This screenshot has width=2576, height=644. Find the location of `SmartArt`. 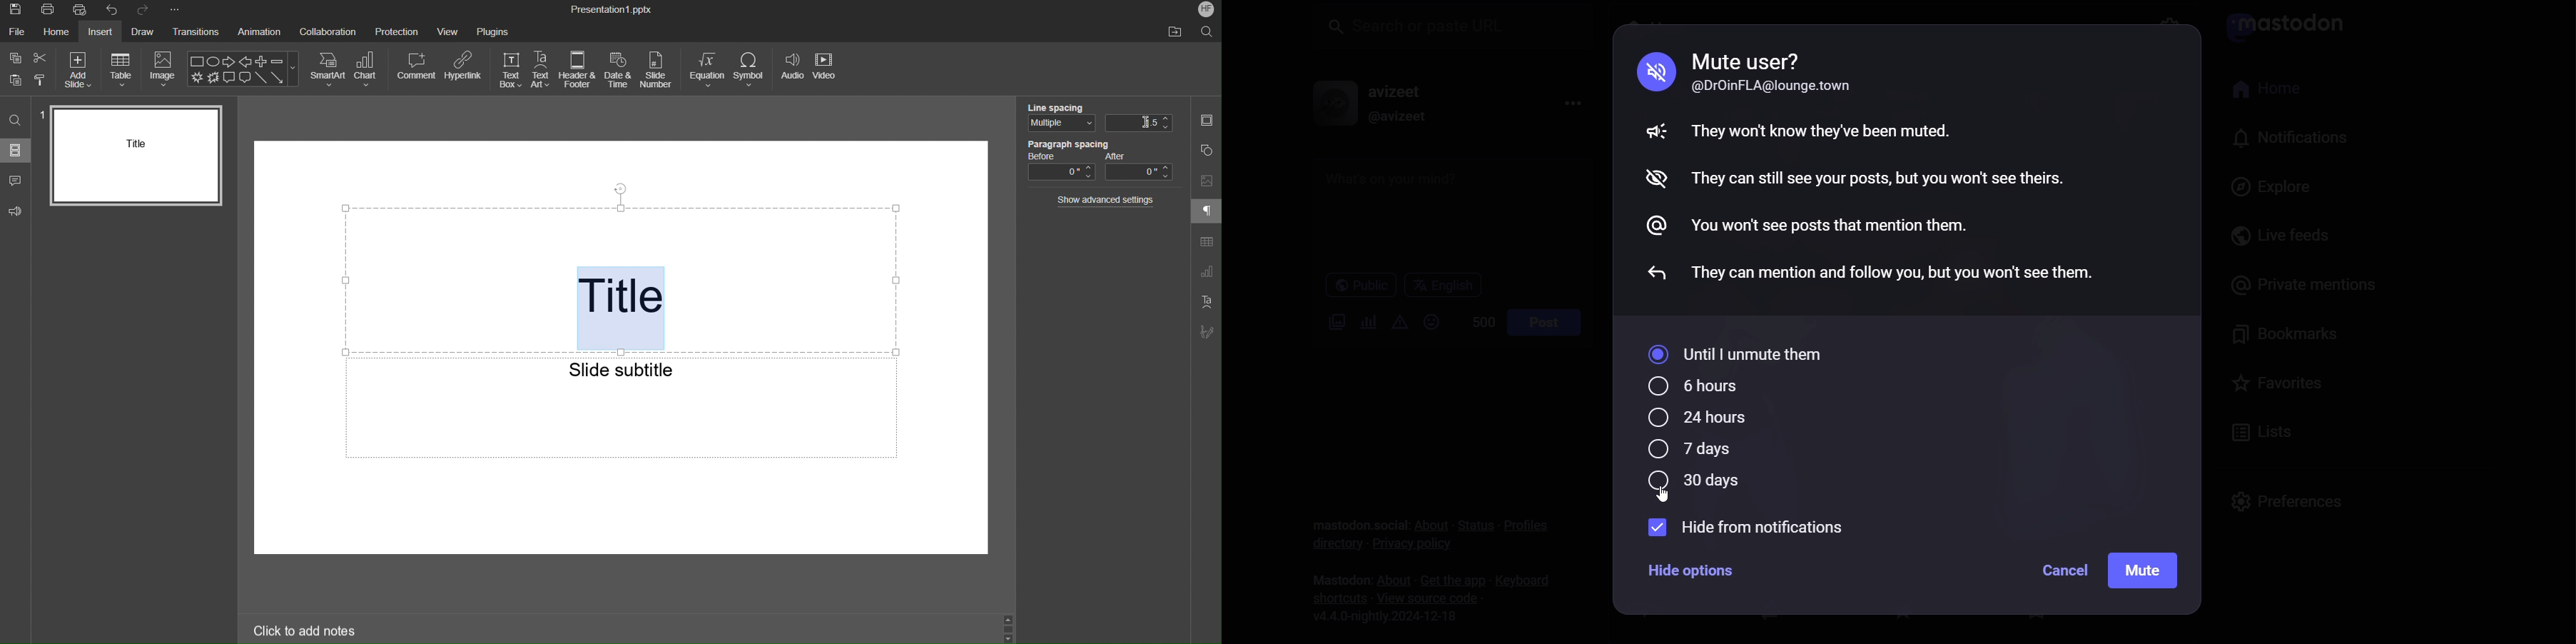

SmartArt is located at coordinates (328, 70).